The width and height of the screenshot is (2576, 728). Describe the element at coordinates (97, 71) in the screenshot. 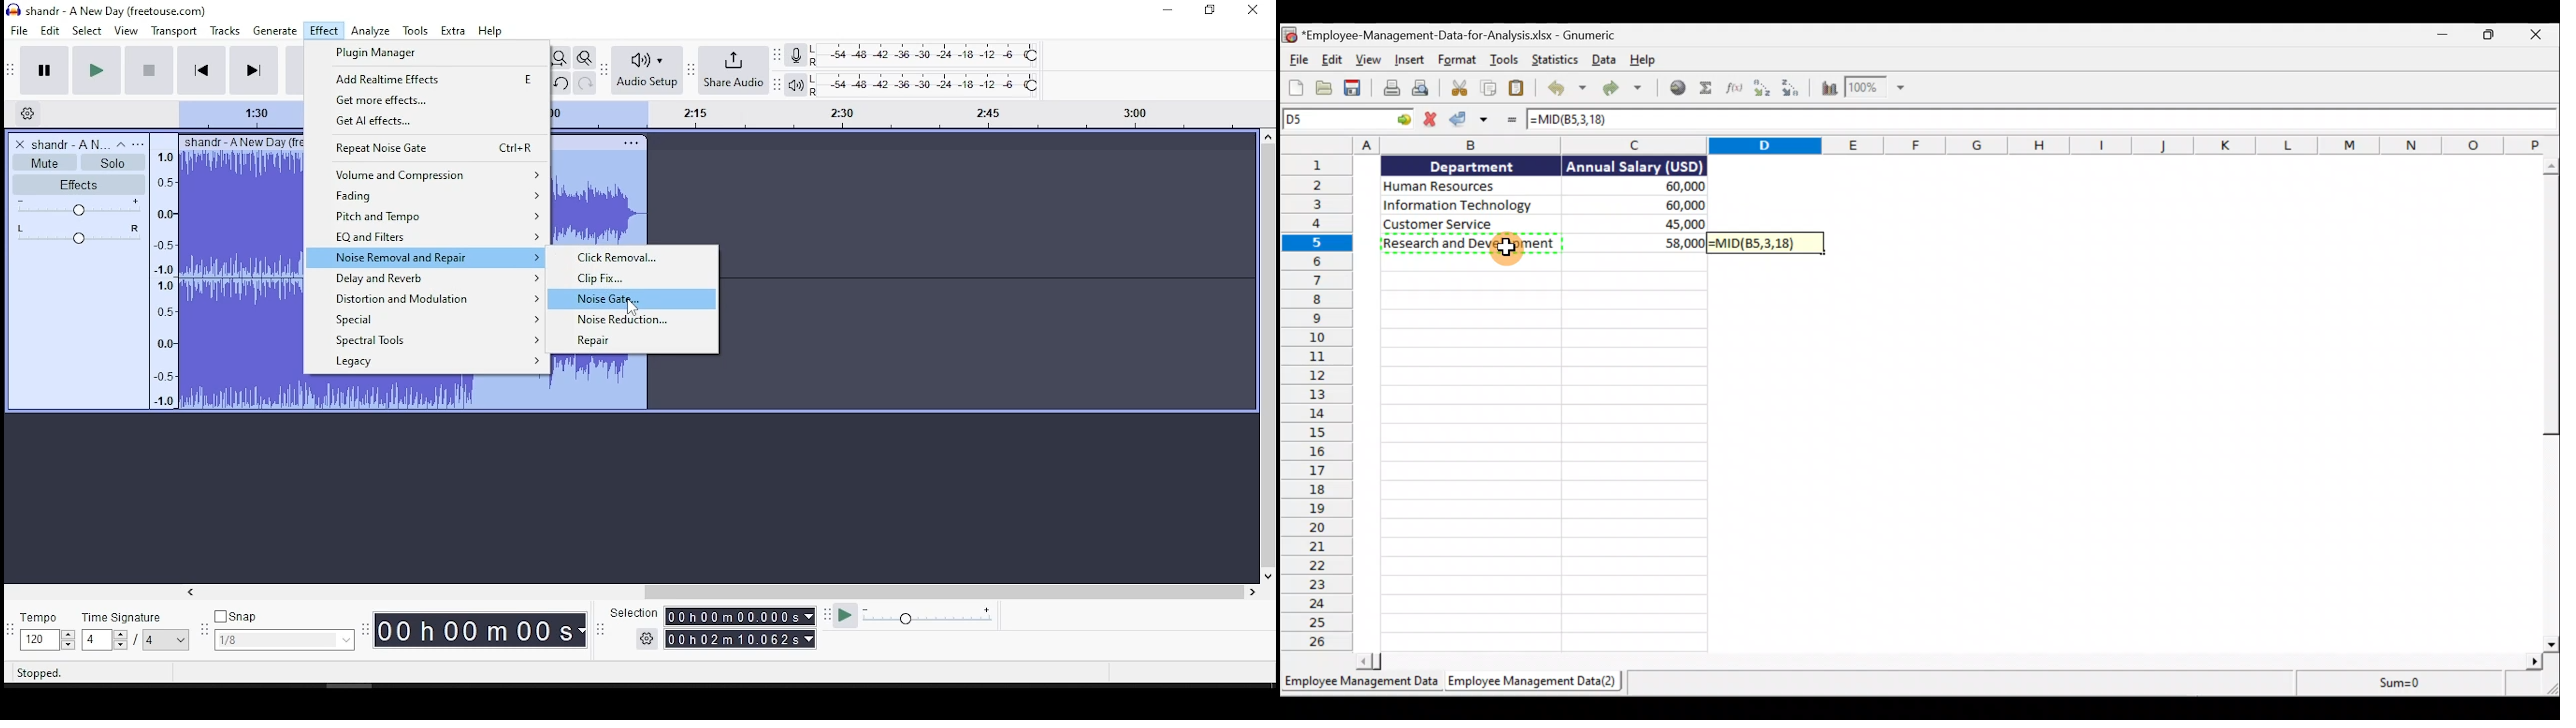

I see `play` at that location.